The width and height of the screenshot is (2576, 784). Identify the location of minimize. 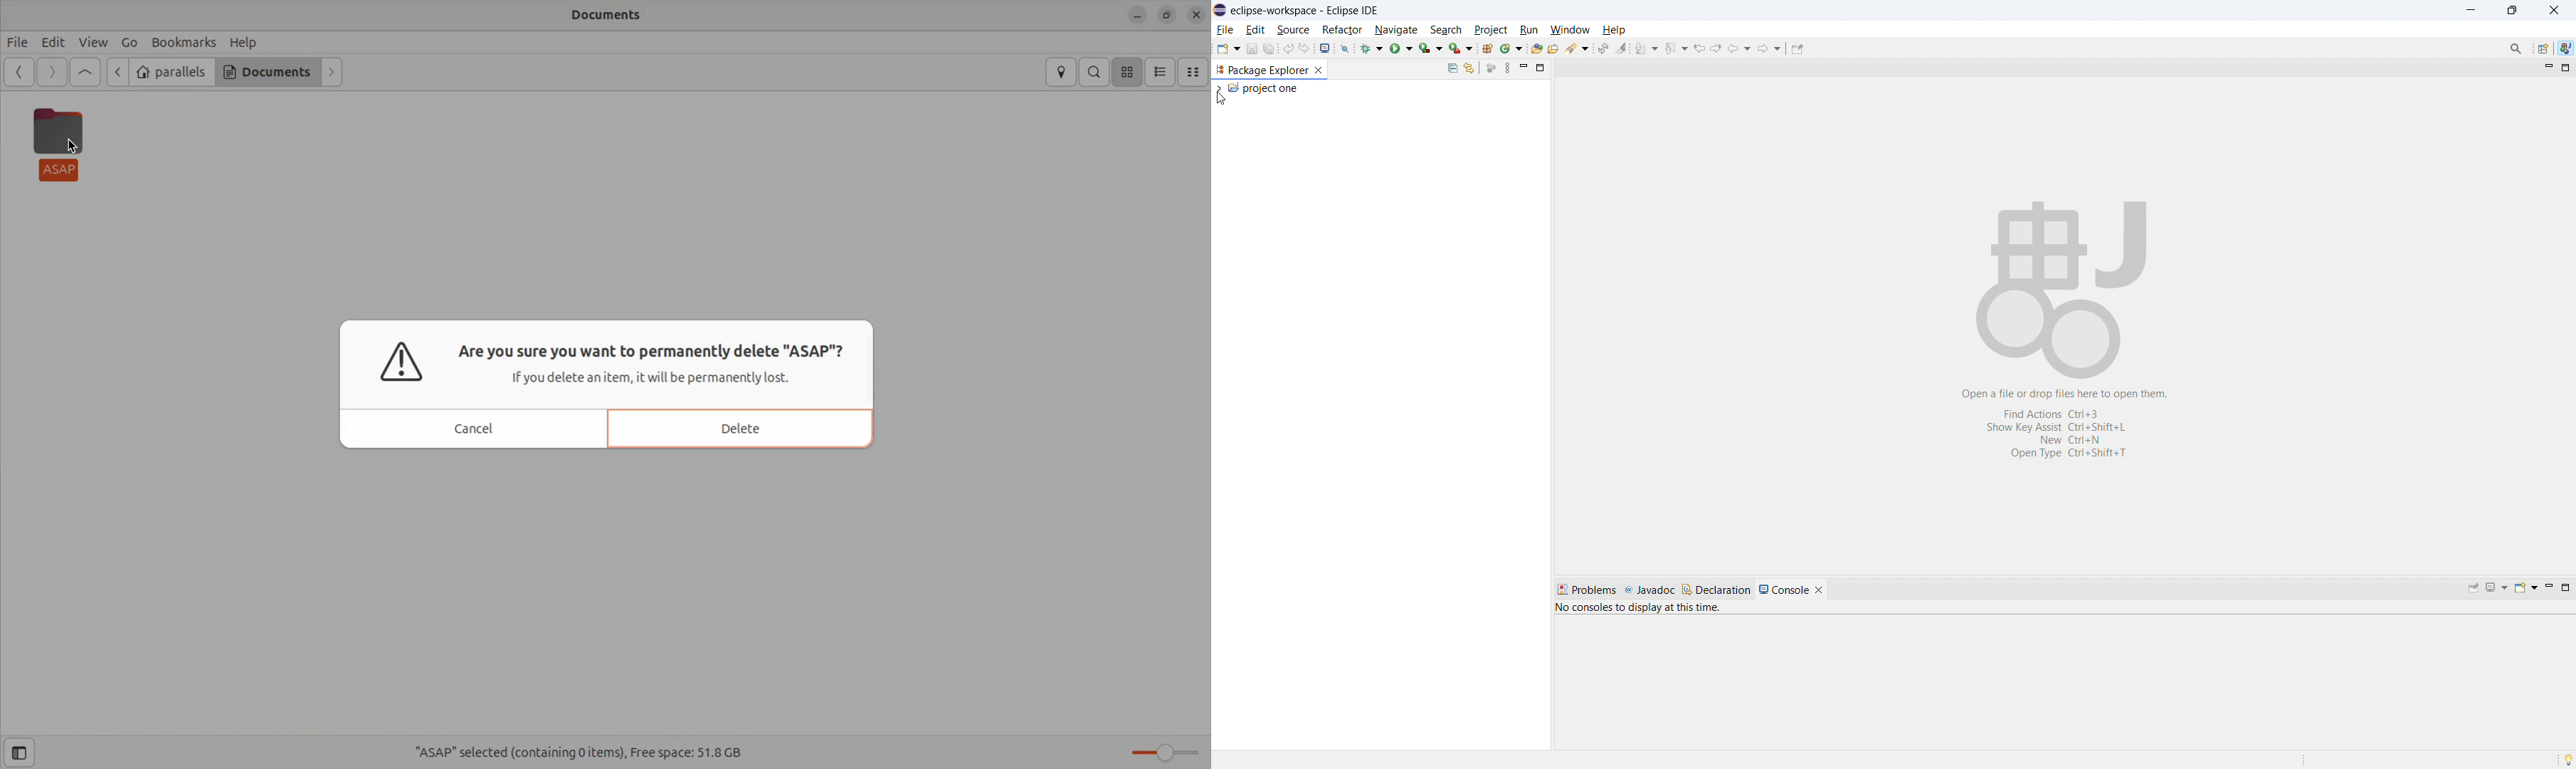
(1524, 68).